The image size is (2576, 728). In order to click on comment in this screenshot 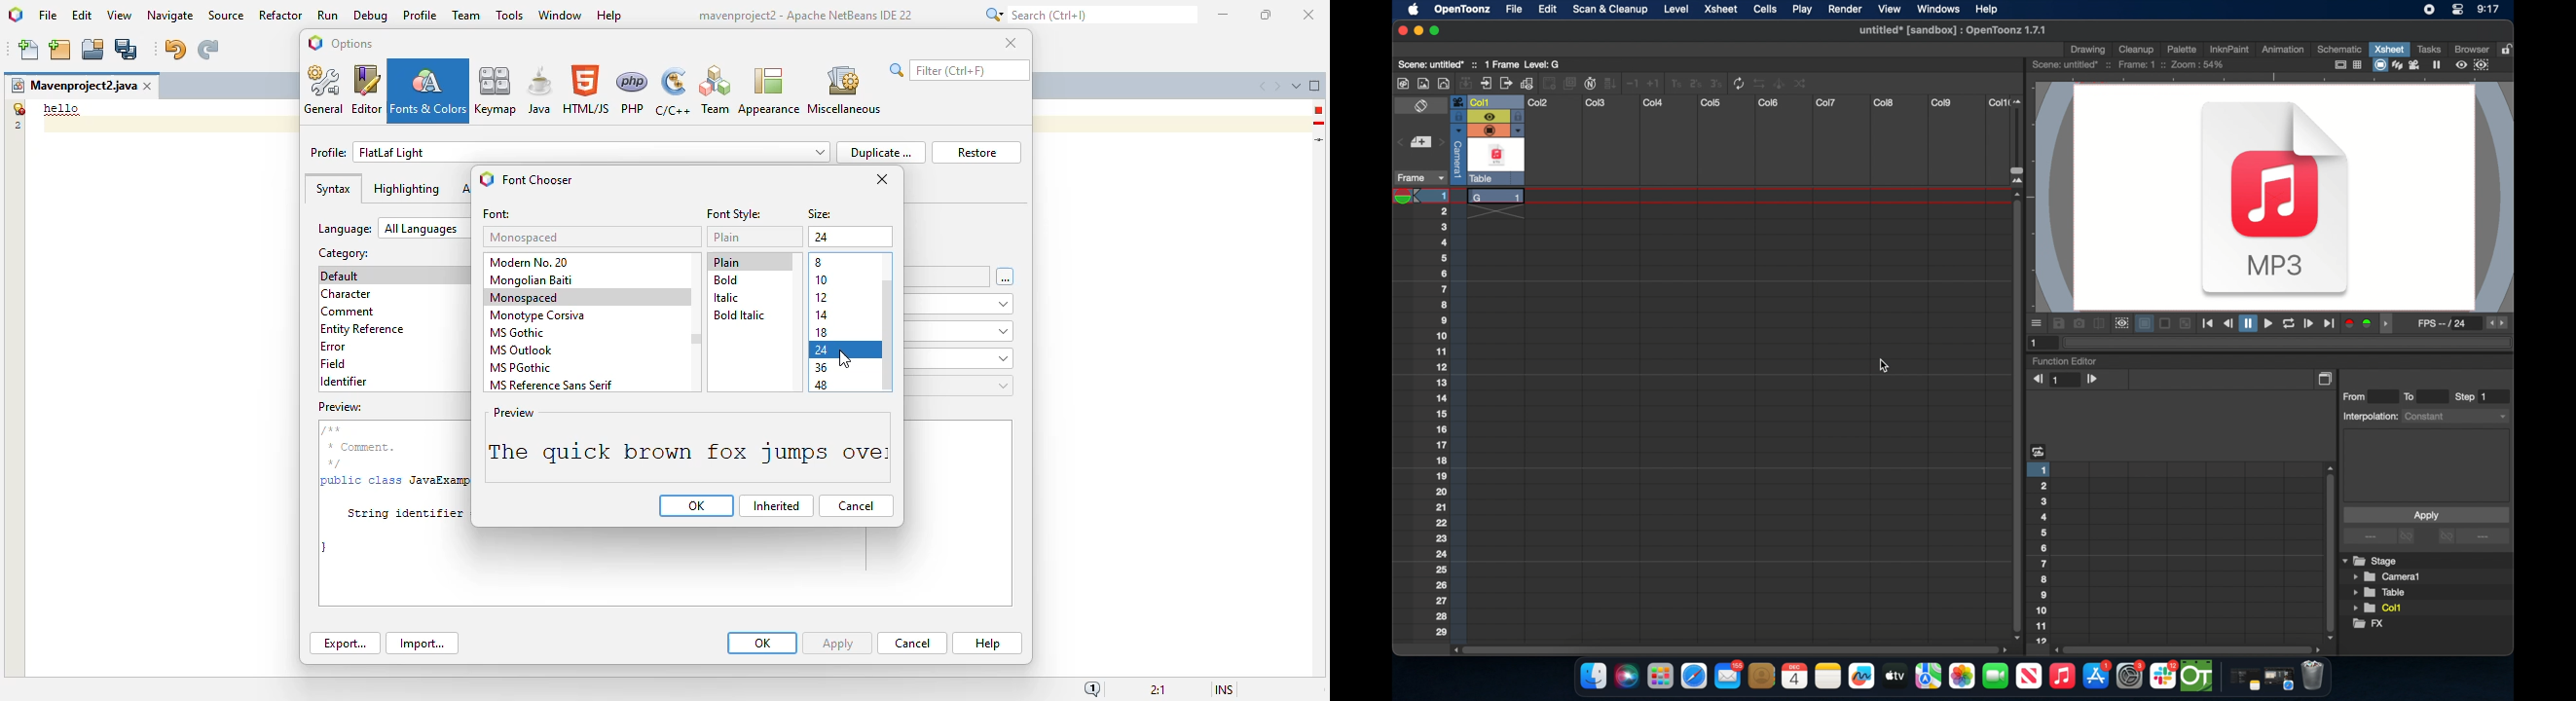, I will do `click(349, 313)`.